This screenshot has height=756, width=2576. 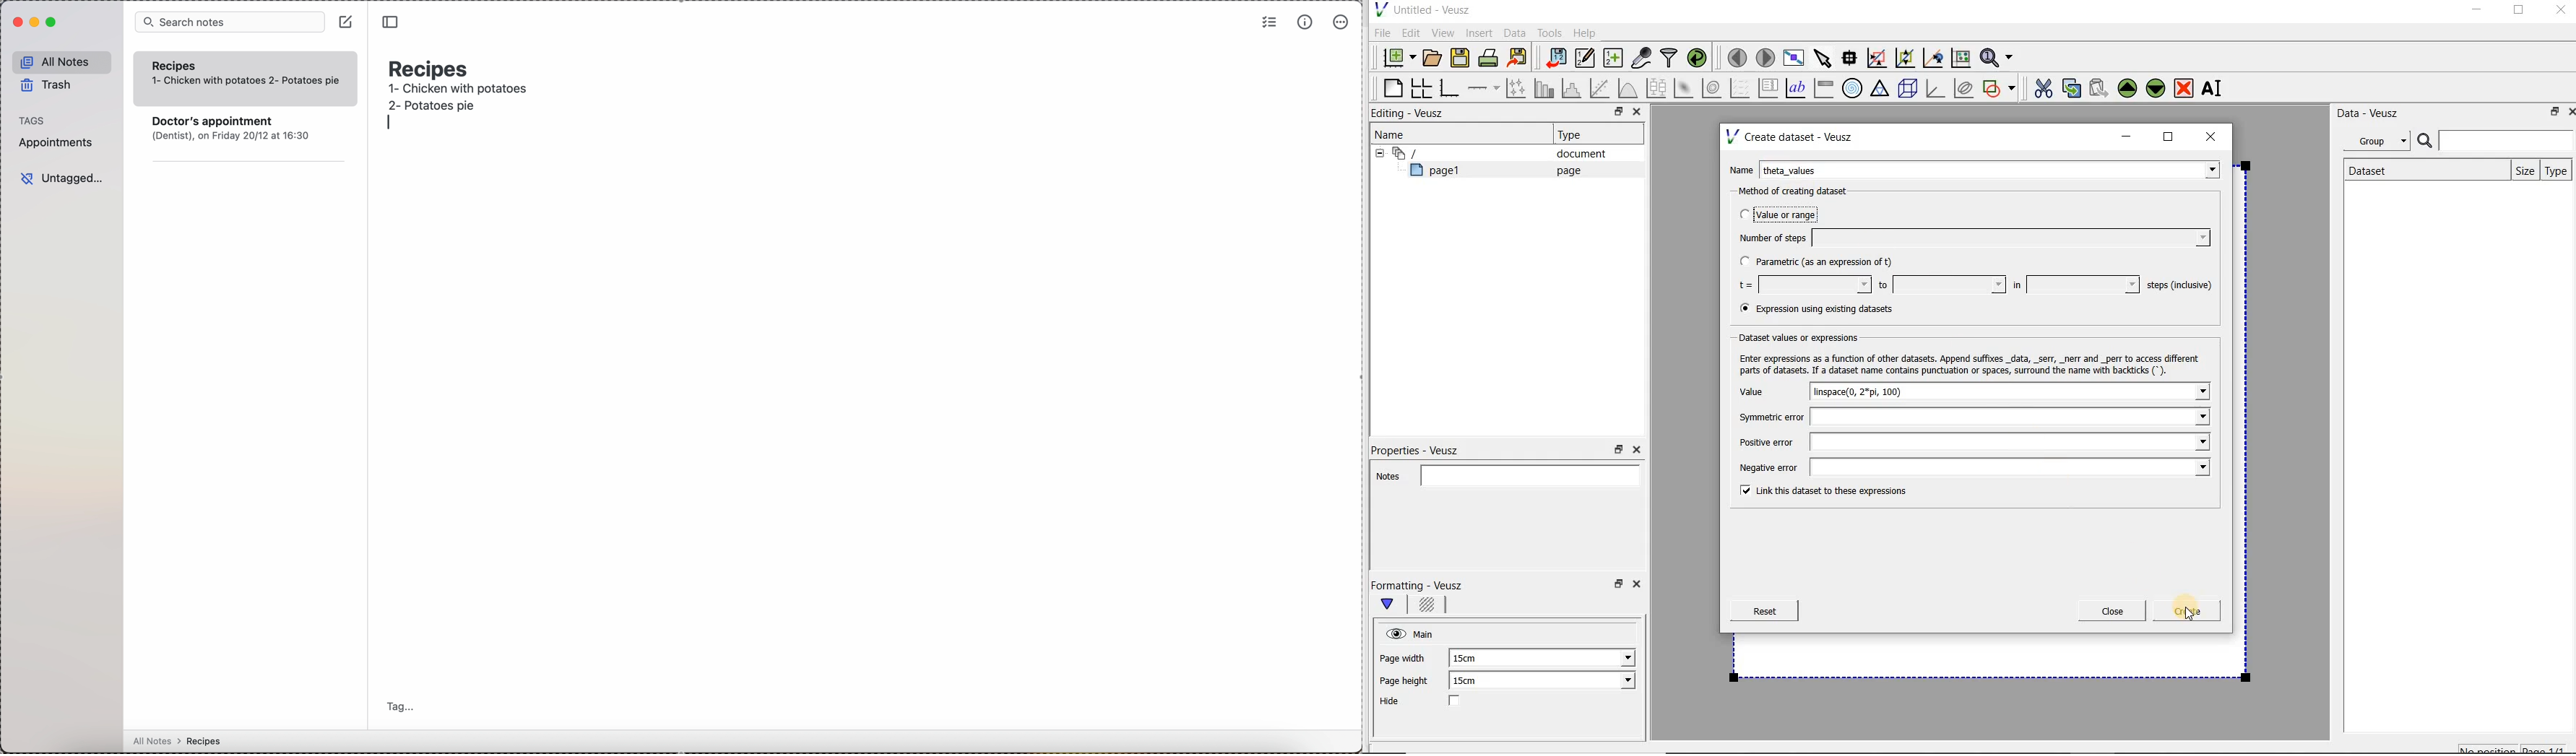 What do you see at coordinates (345, 22) in the screenshot?
I see `click on create note` at bounding box center [345, 22].